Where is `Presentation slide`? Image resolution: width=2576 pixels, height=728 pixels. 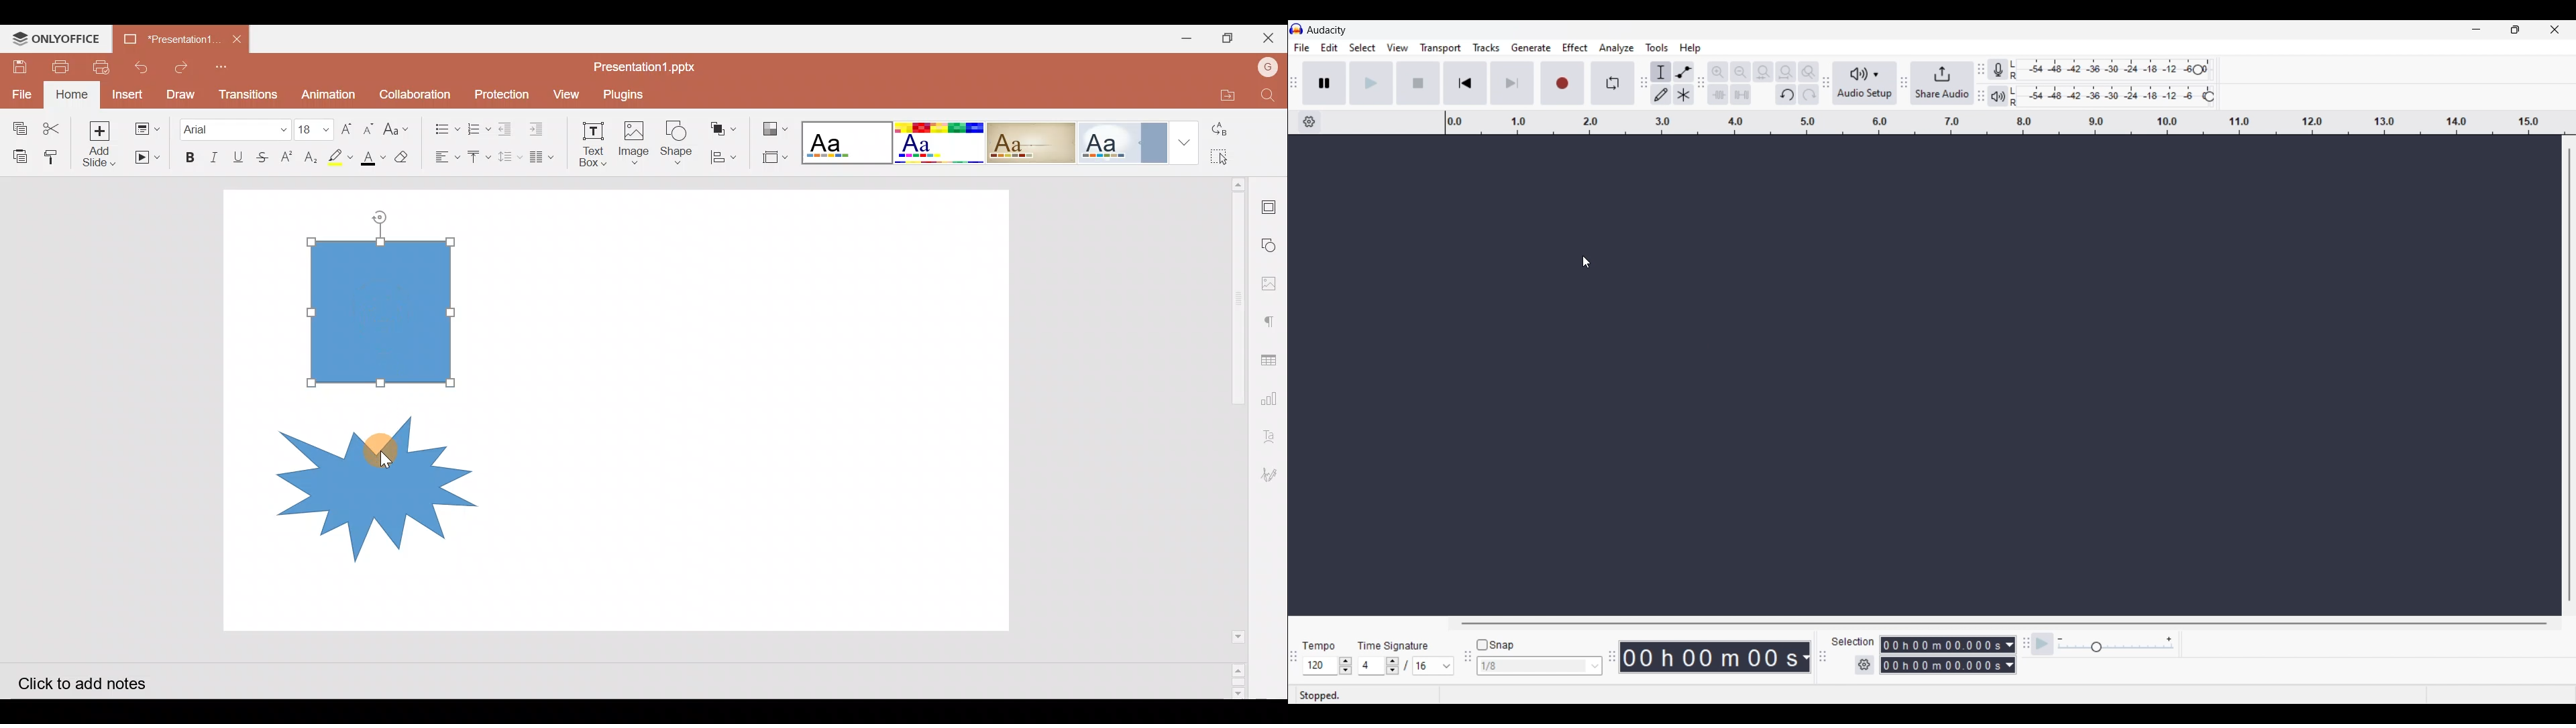 Presentation slide is located at coordinates (764, 410).